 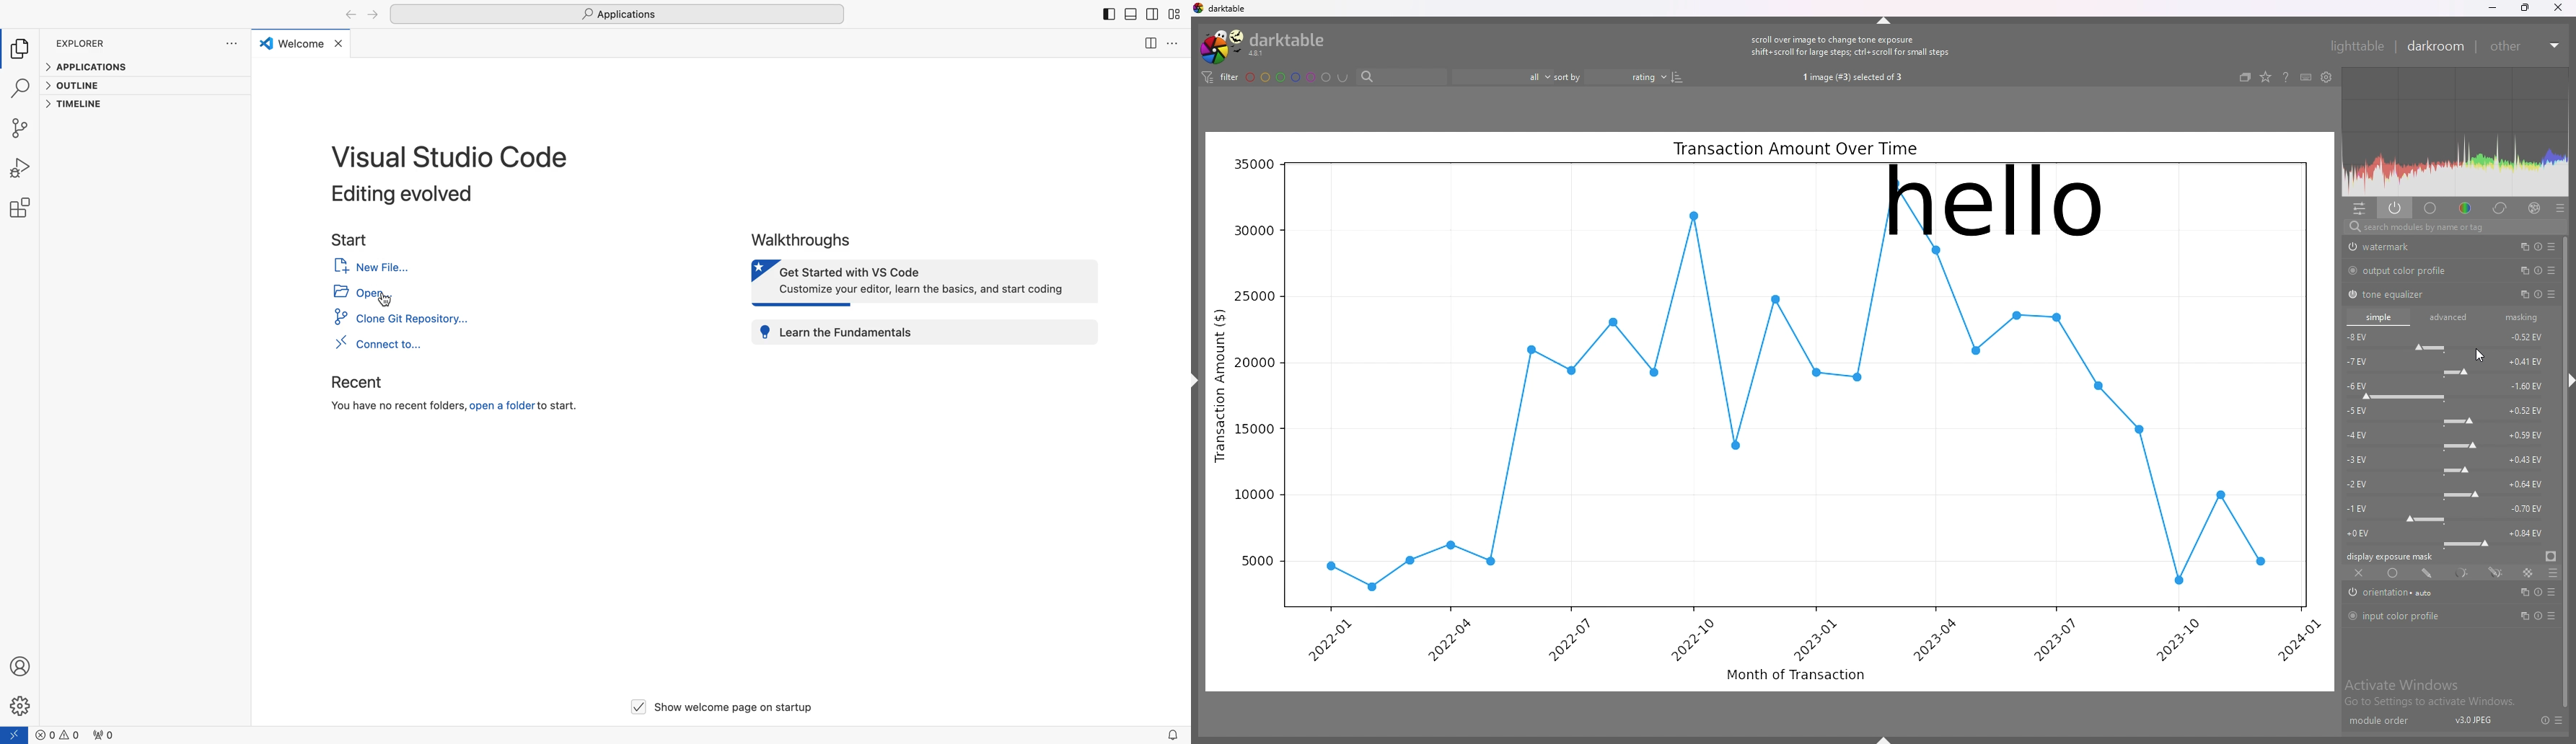 I want to click on 2022-07, so click(x=1567, y=639).